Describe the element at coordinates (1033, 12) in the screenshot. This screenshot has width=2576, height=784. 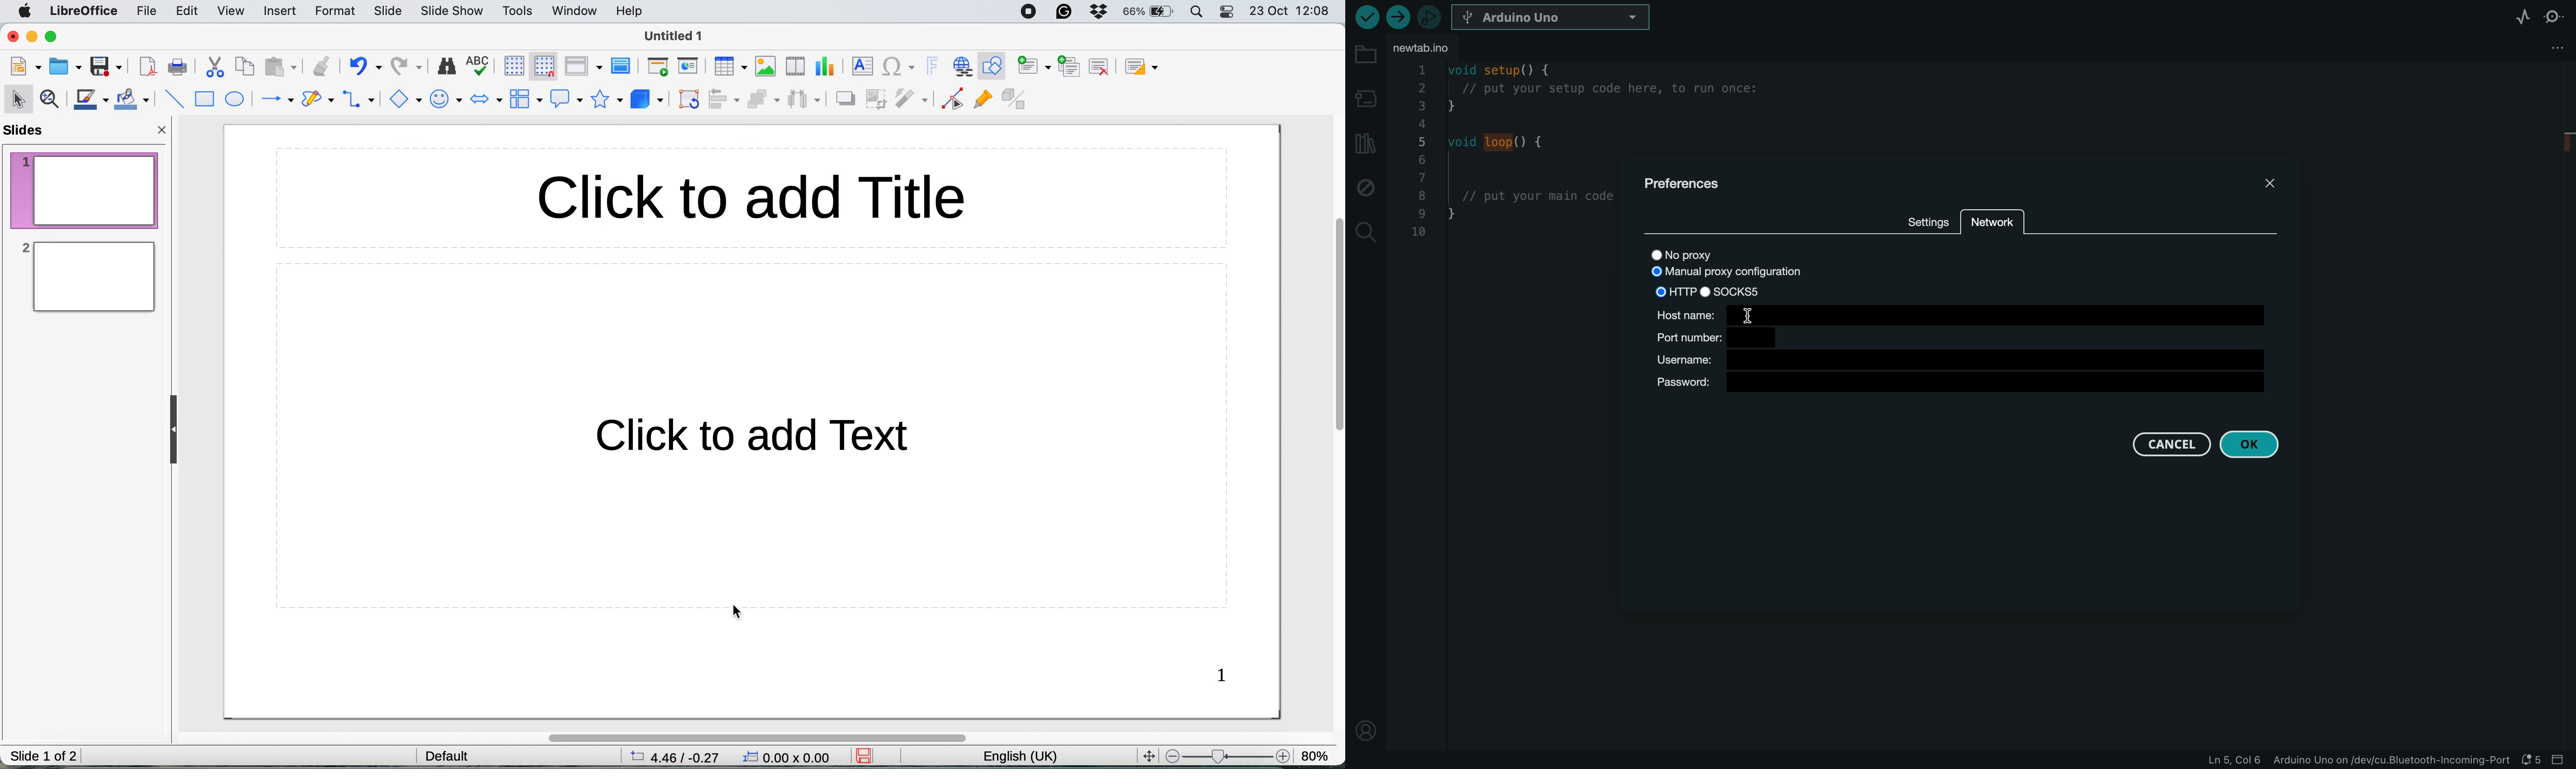
I see `screen recorder` at that location.